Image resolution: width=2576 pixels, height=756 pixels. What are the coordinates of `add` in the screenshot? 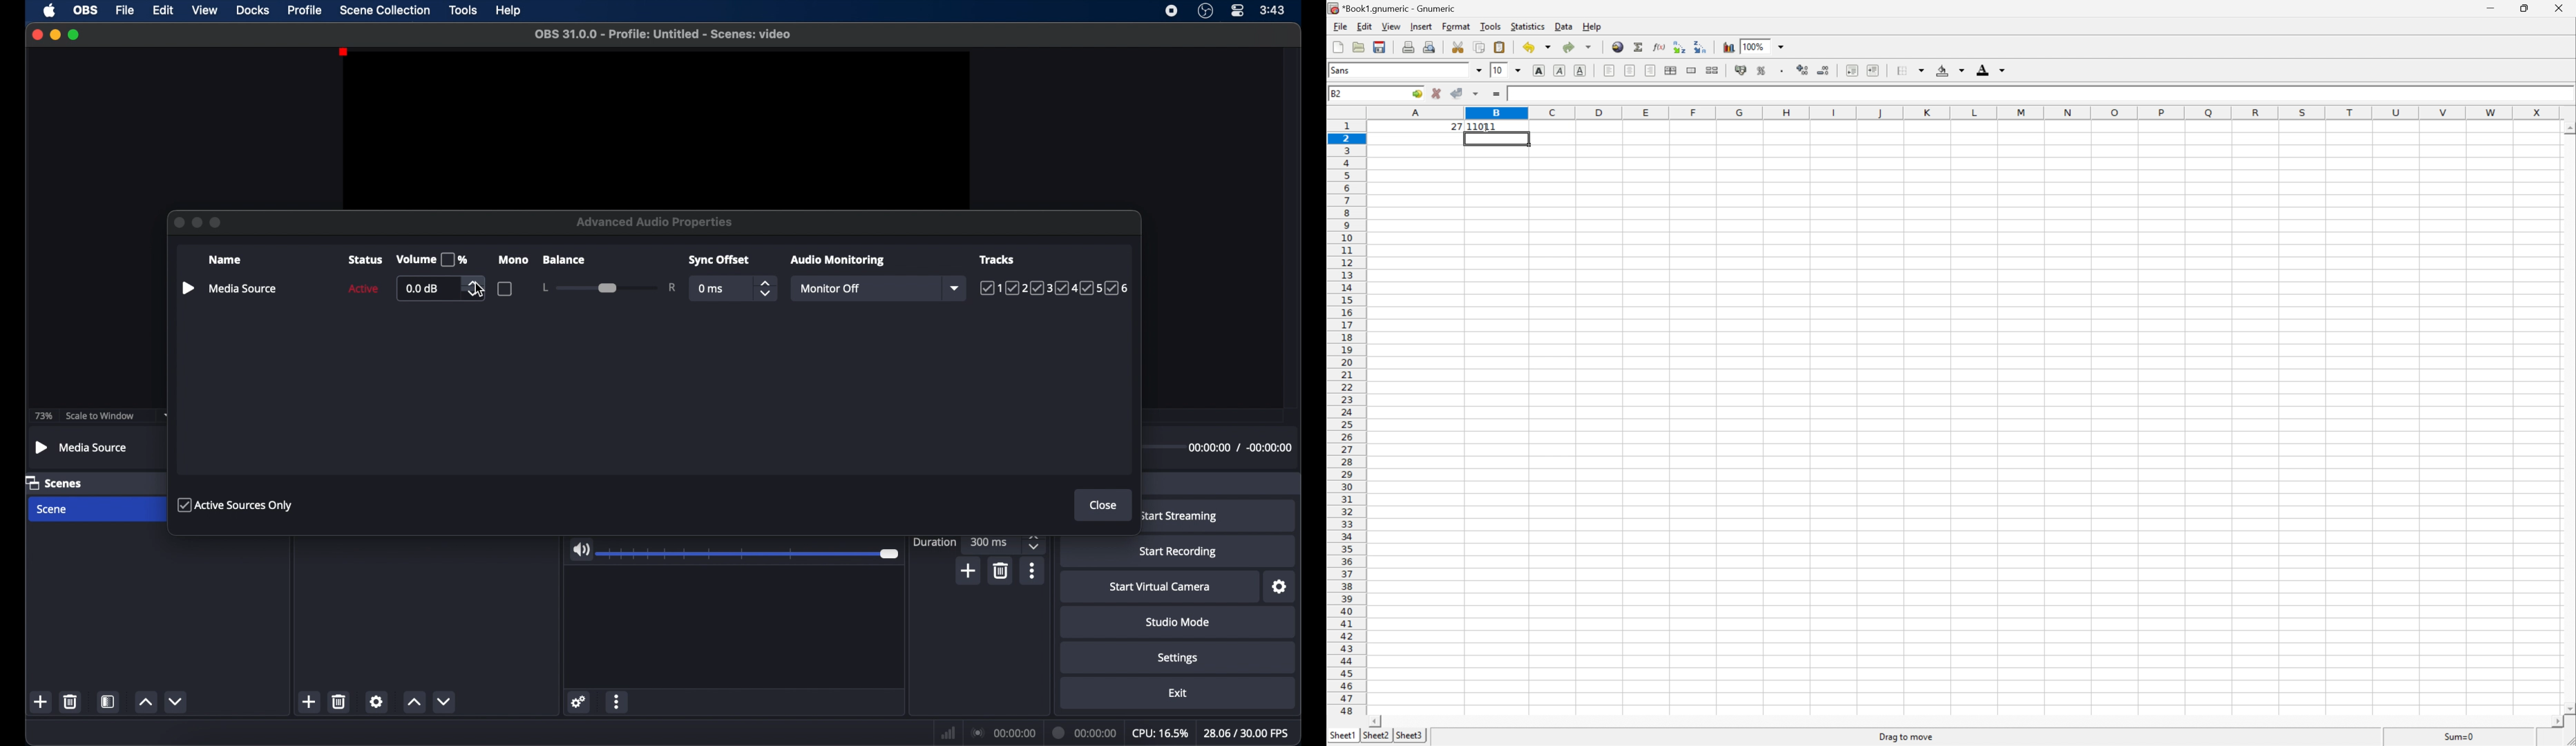 It's located at (41, 701).